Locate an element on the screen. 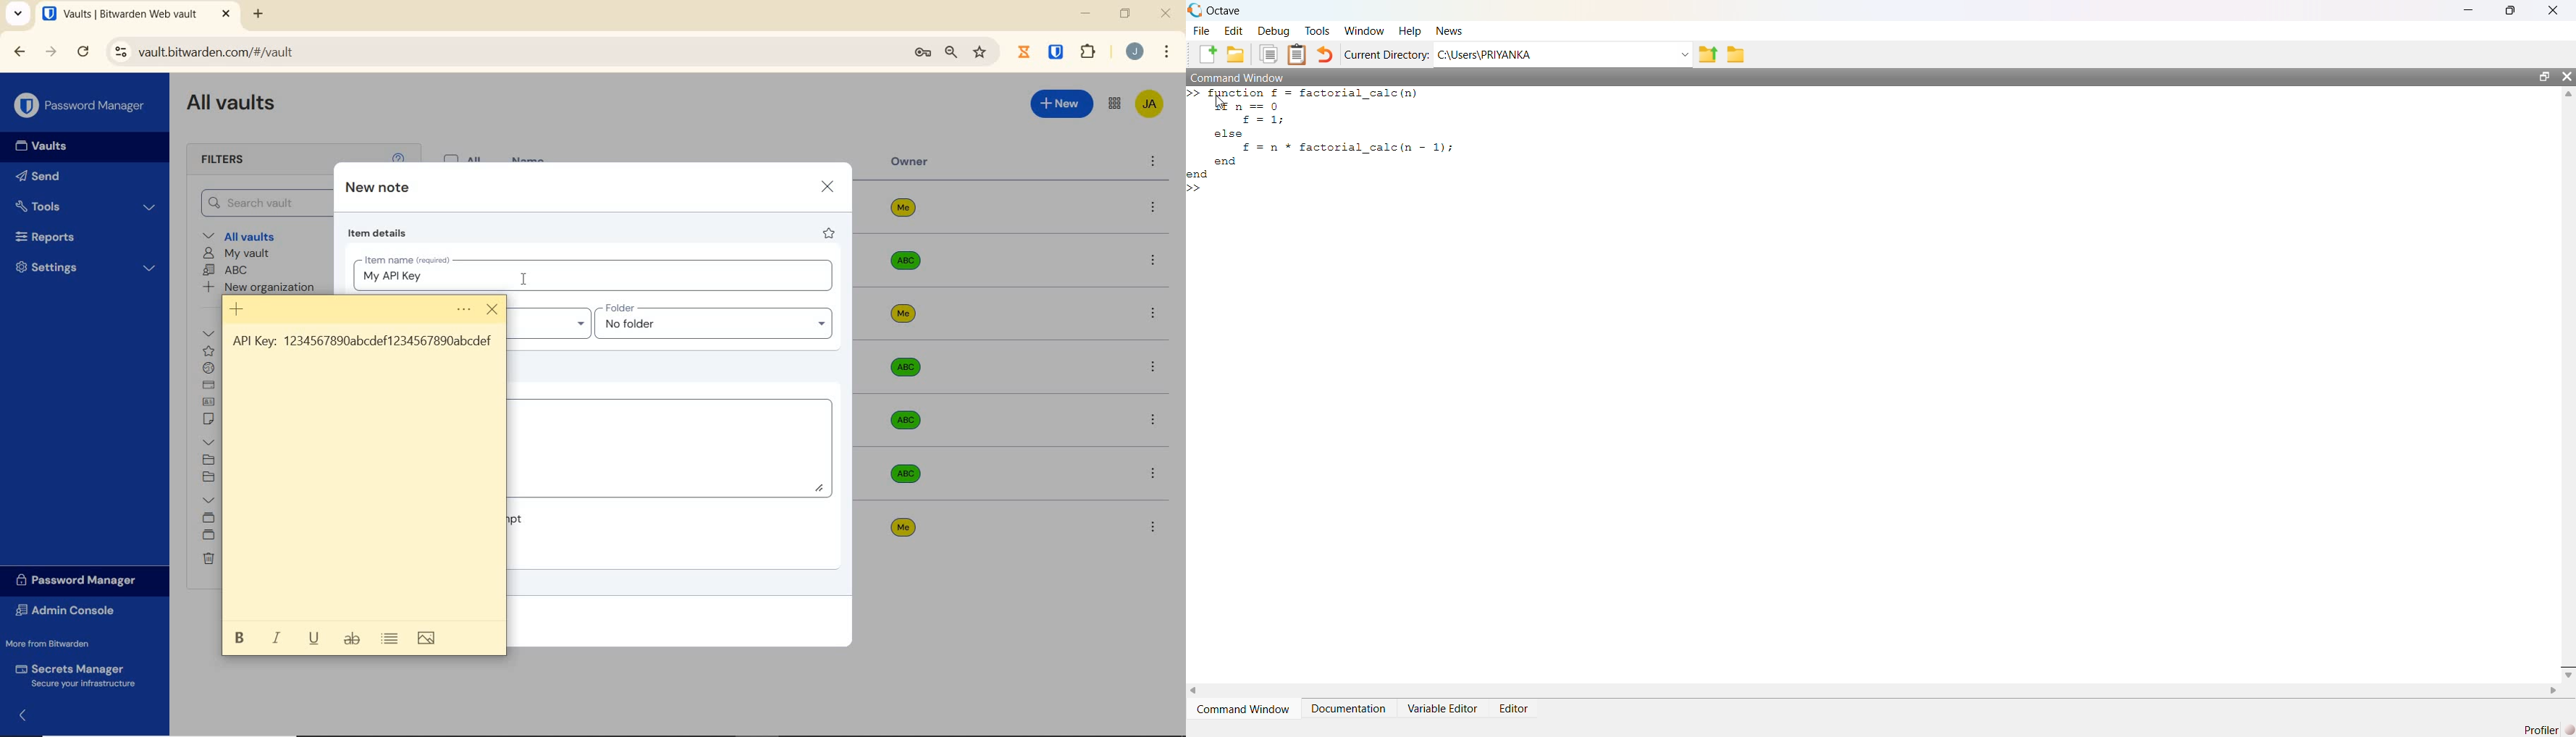 This screenshot has width=2576, height=756. zoom is located at coordinates (950, 53).